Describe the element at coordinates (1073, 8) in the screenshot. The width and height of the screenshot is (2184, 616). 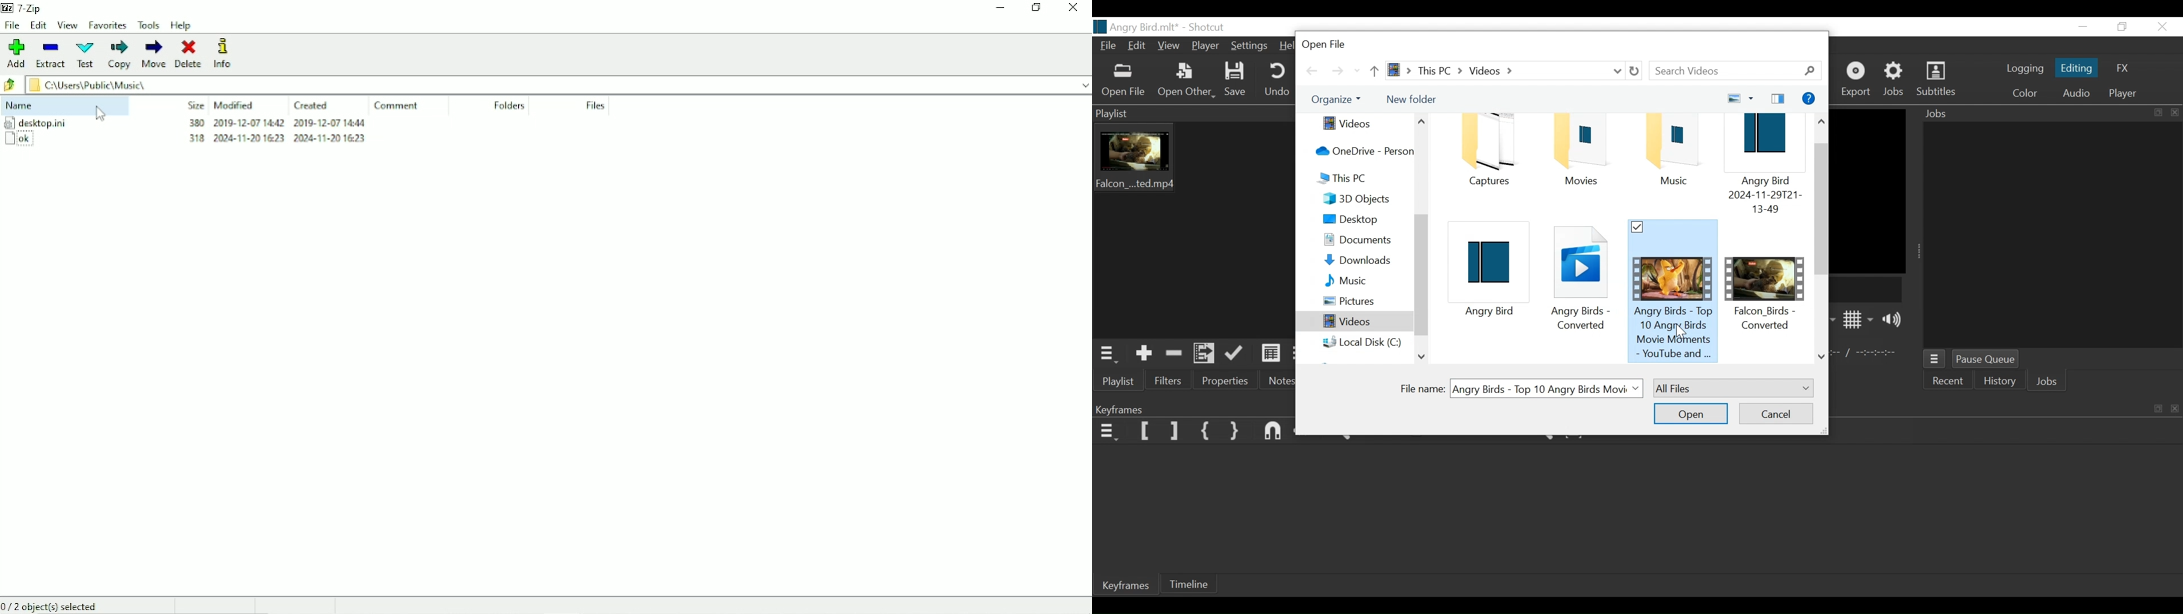
I see `Close` at that location.